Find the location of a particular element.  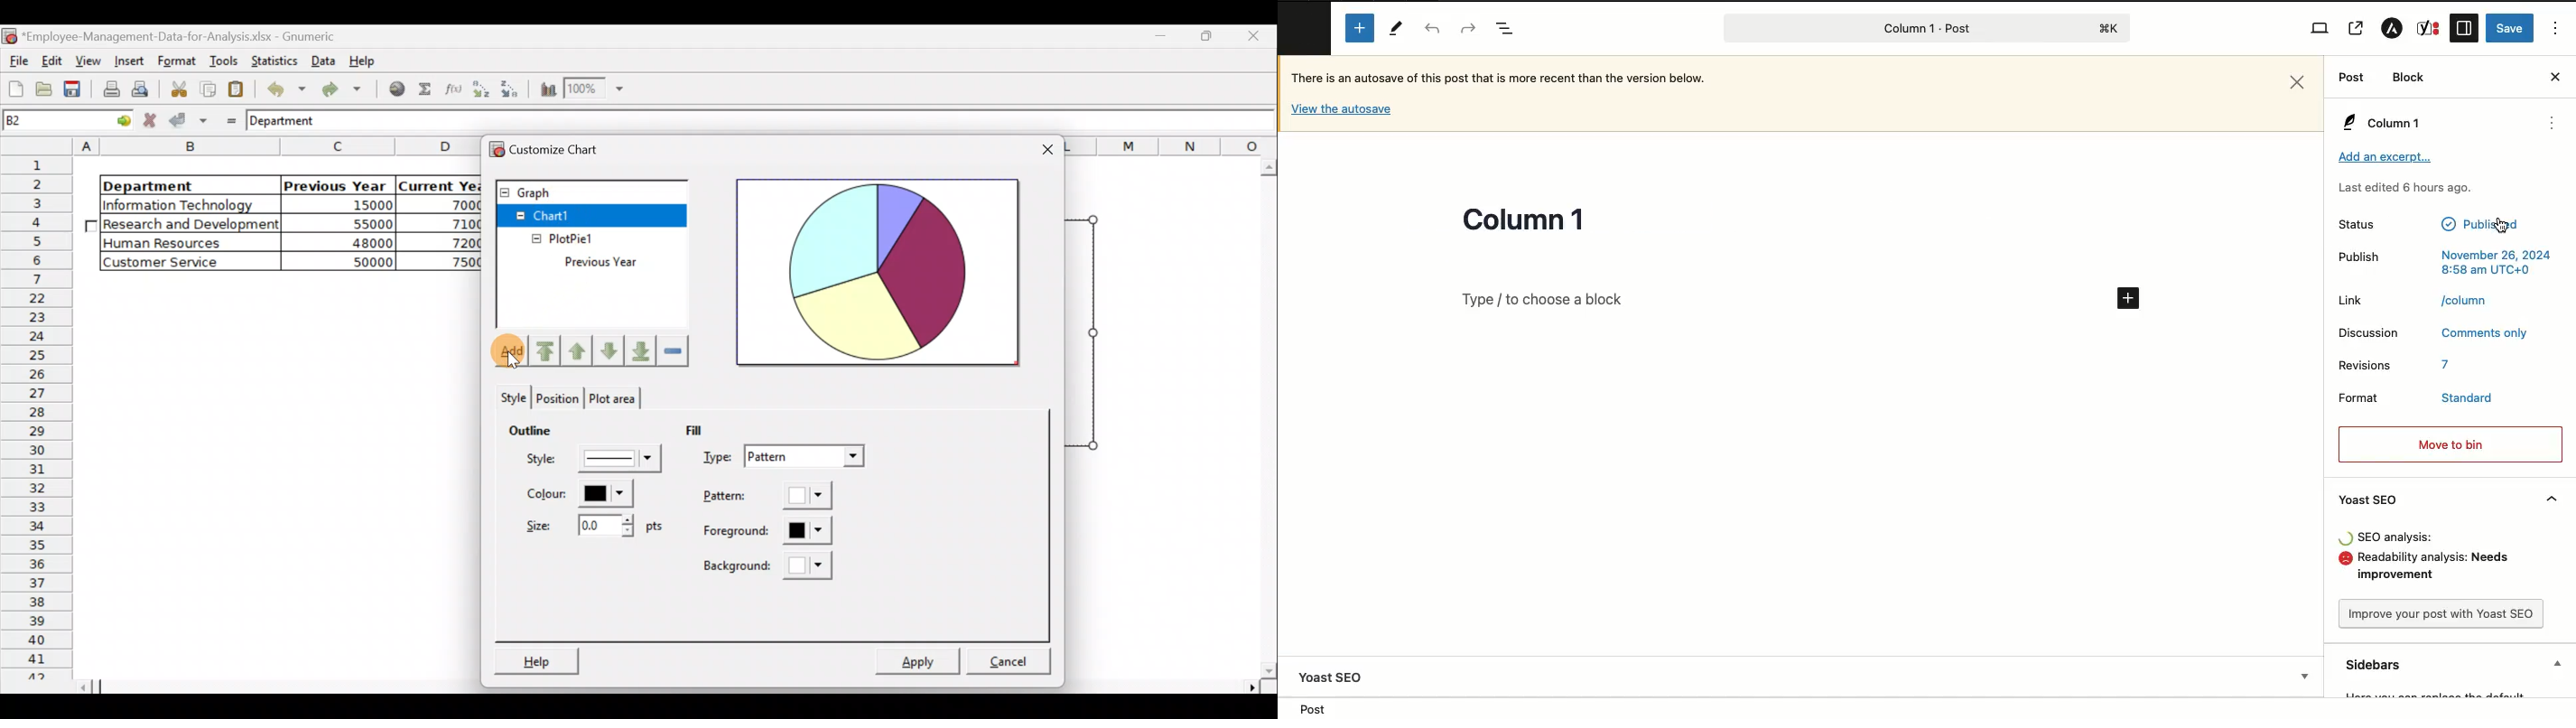

Cursor on Add is located at coordinates (499, 345).